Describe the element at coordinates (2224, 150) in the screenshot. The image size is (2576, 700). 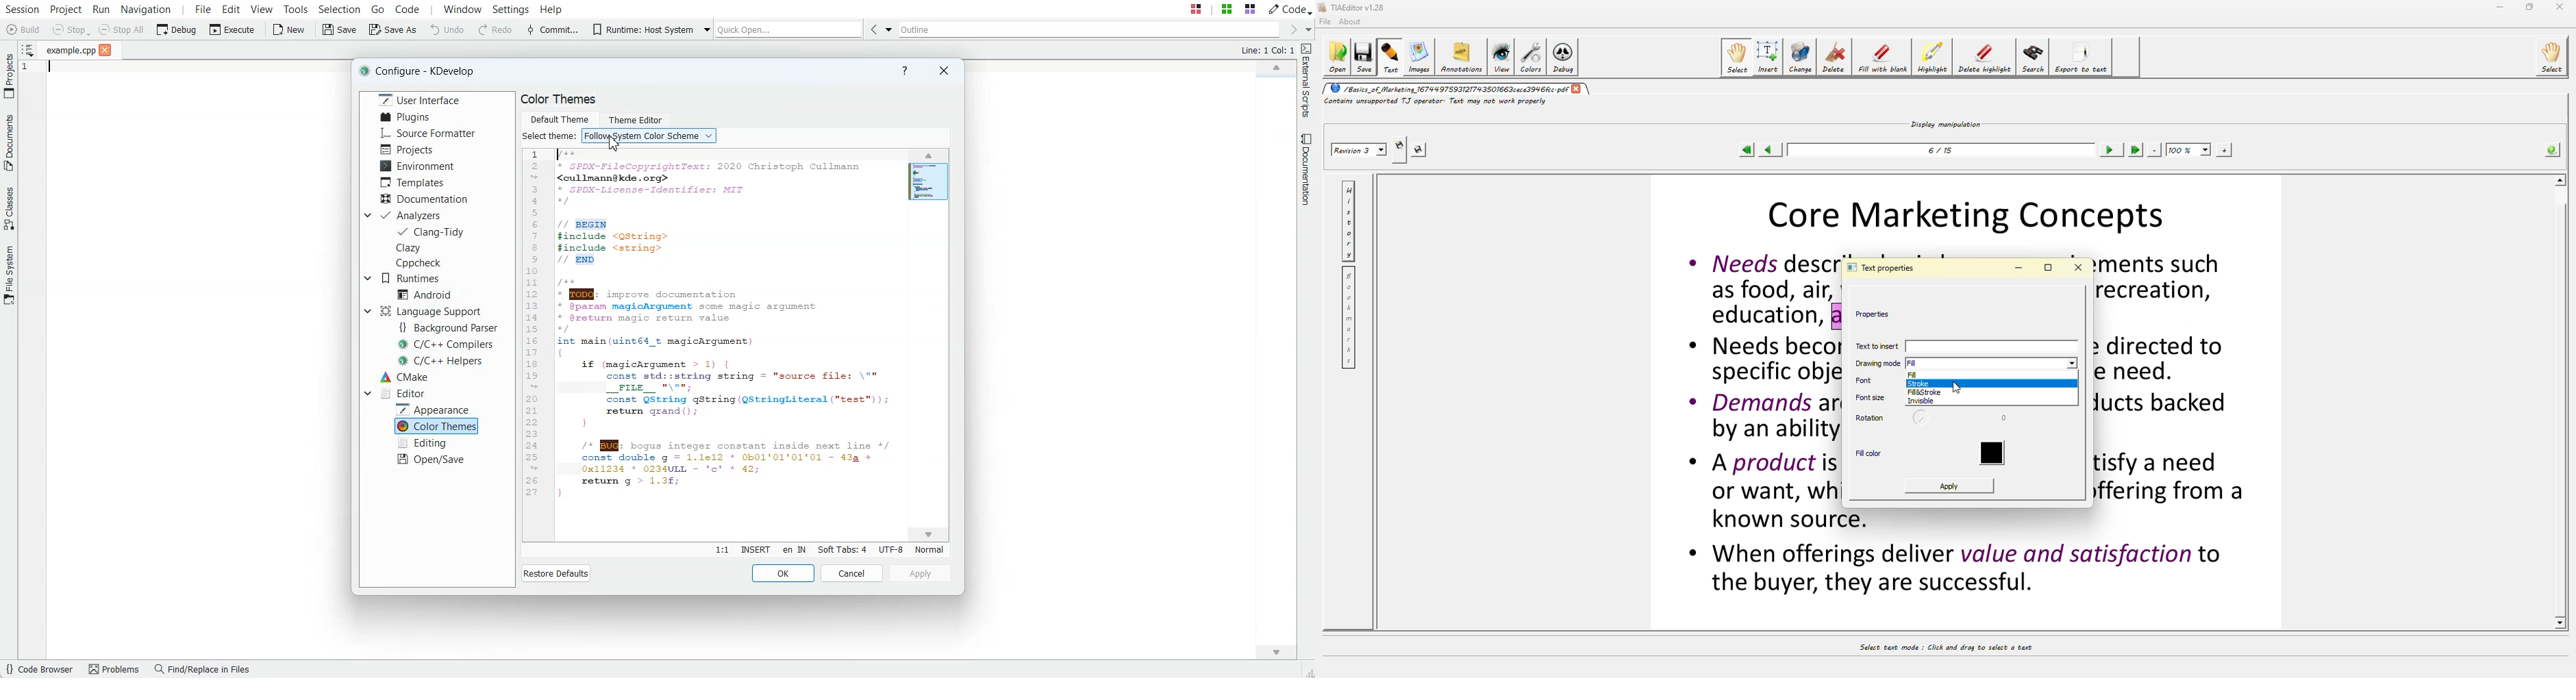
I see `zoom in` at that location.